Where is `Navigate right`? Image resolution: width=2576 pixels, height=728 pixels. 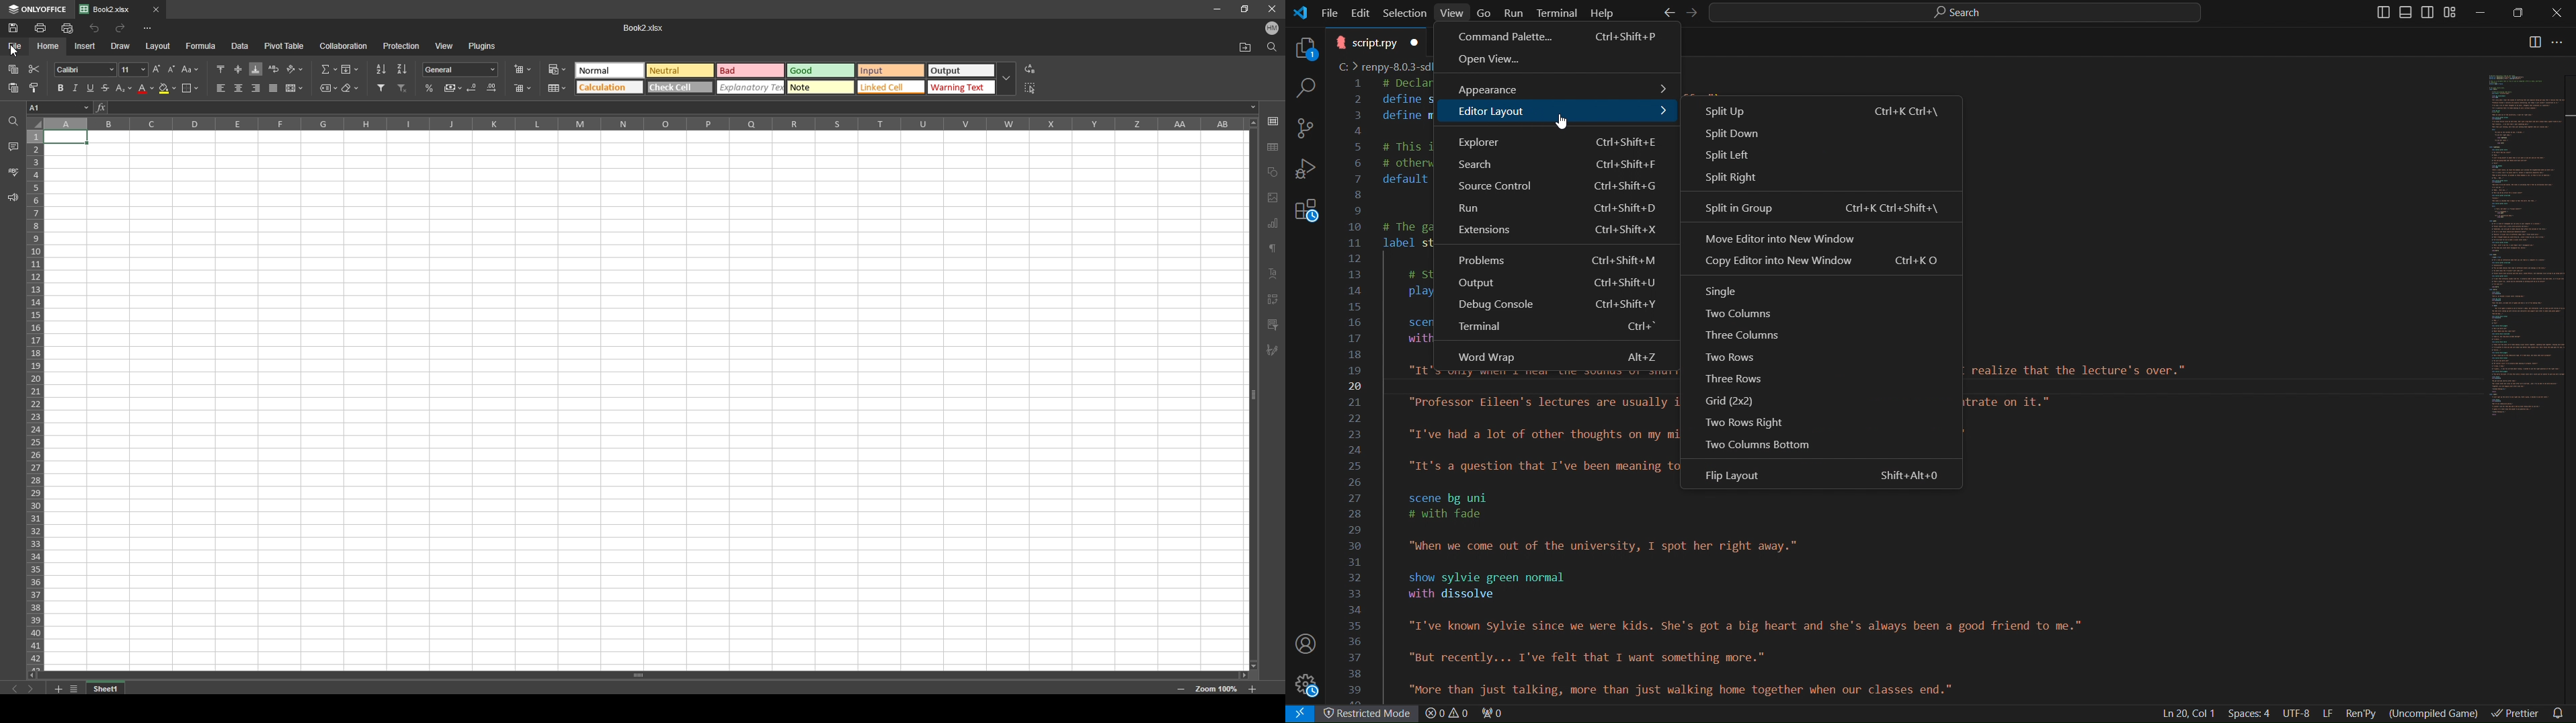 Navigate right is located at coordinates (29, 674).